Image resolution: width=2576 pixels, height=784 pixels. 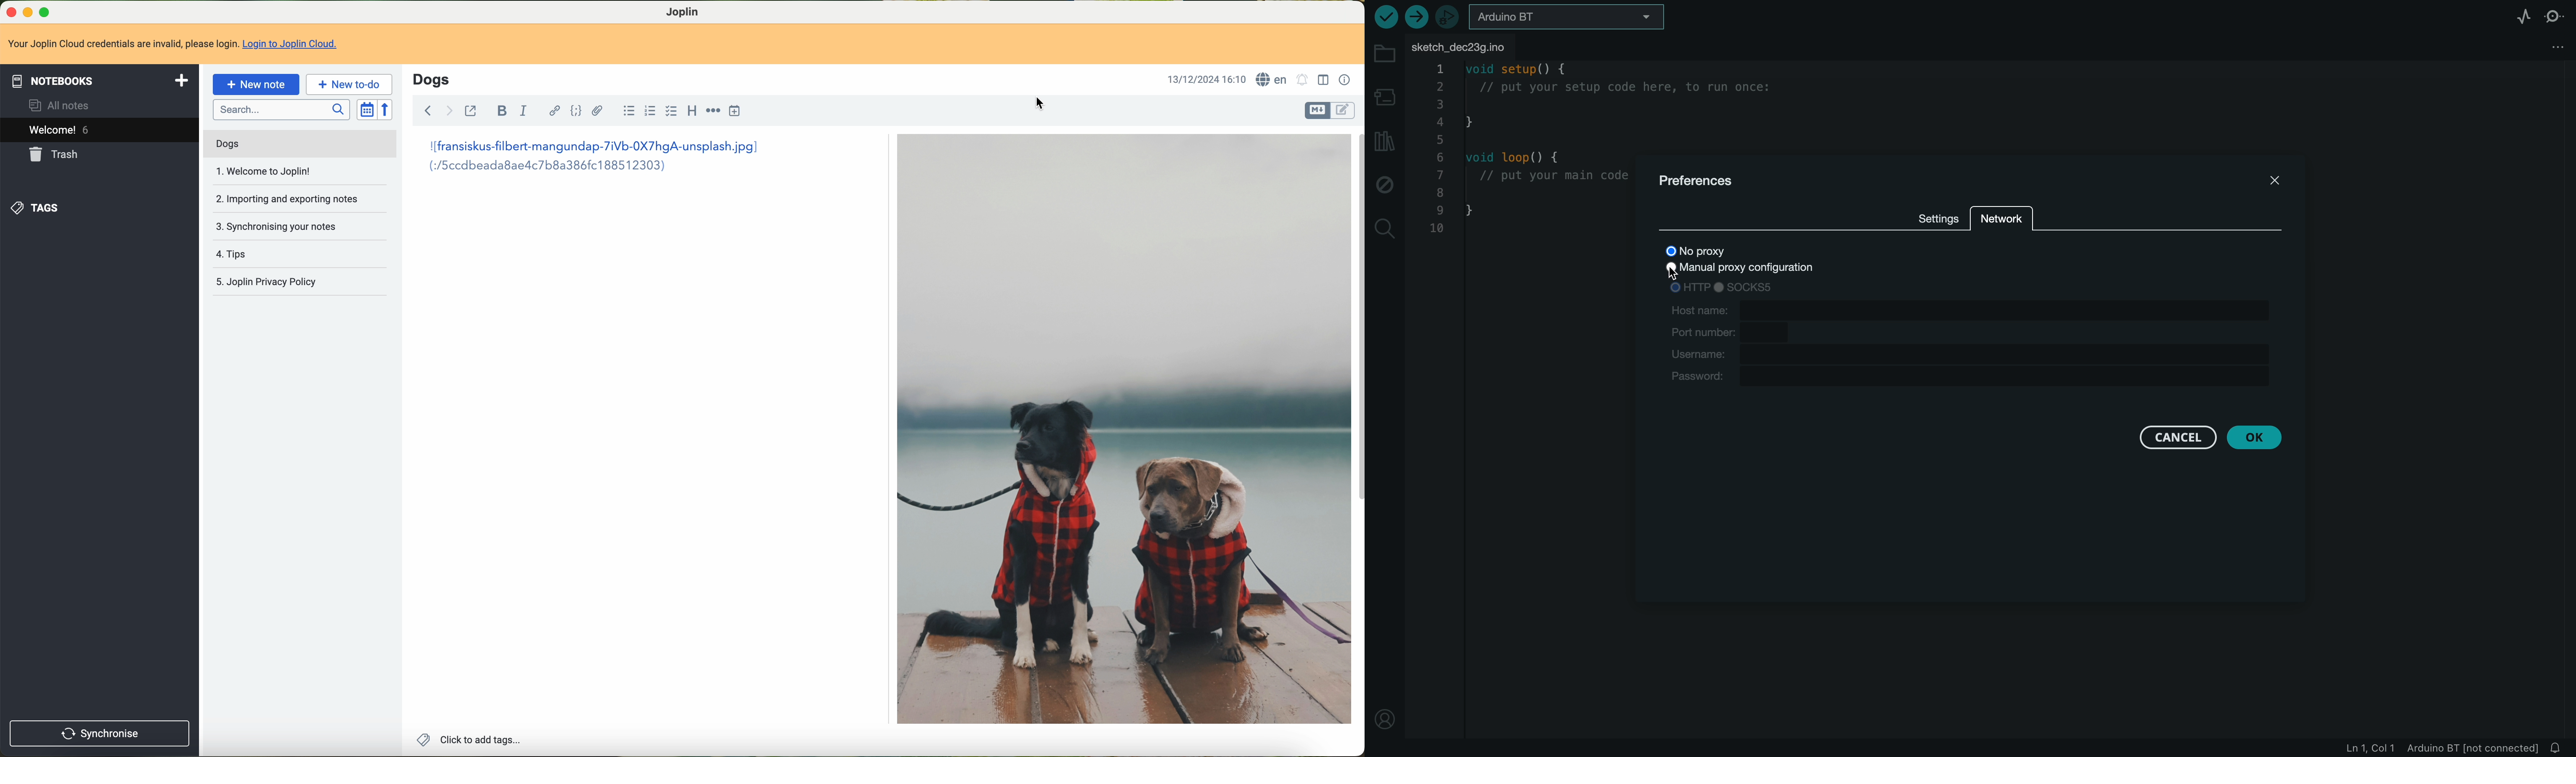 What do you see at coordinates (1122, 430) in the screenshot?
I see `dogs image` at bounding box center [1122, 430].